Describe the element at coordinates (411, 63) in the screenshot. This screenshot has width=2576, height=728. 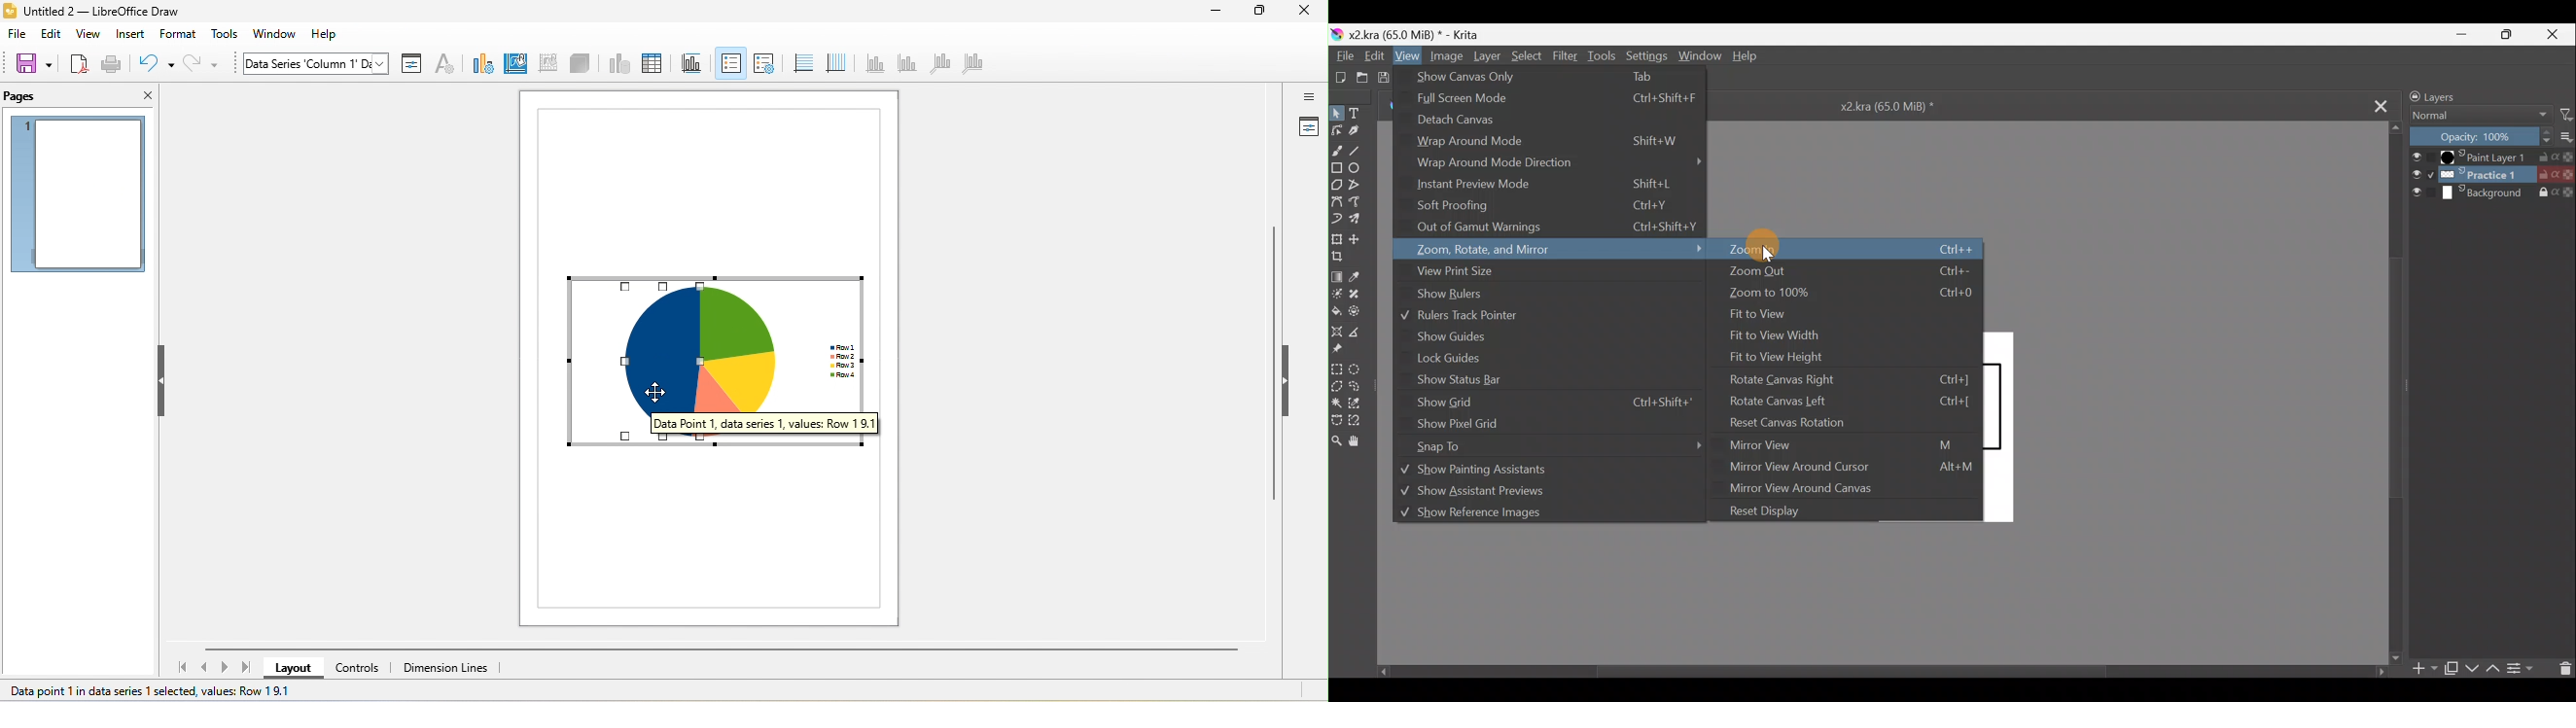
I see `format selection` at that location.